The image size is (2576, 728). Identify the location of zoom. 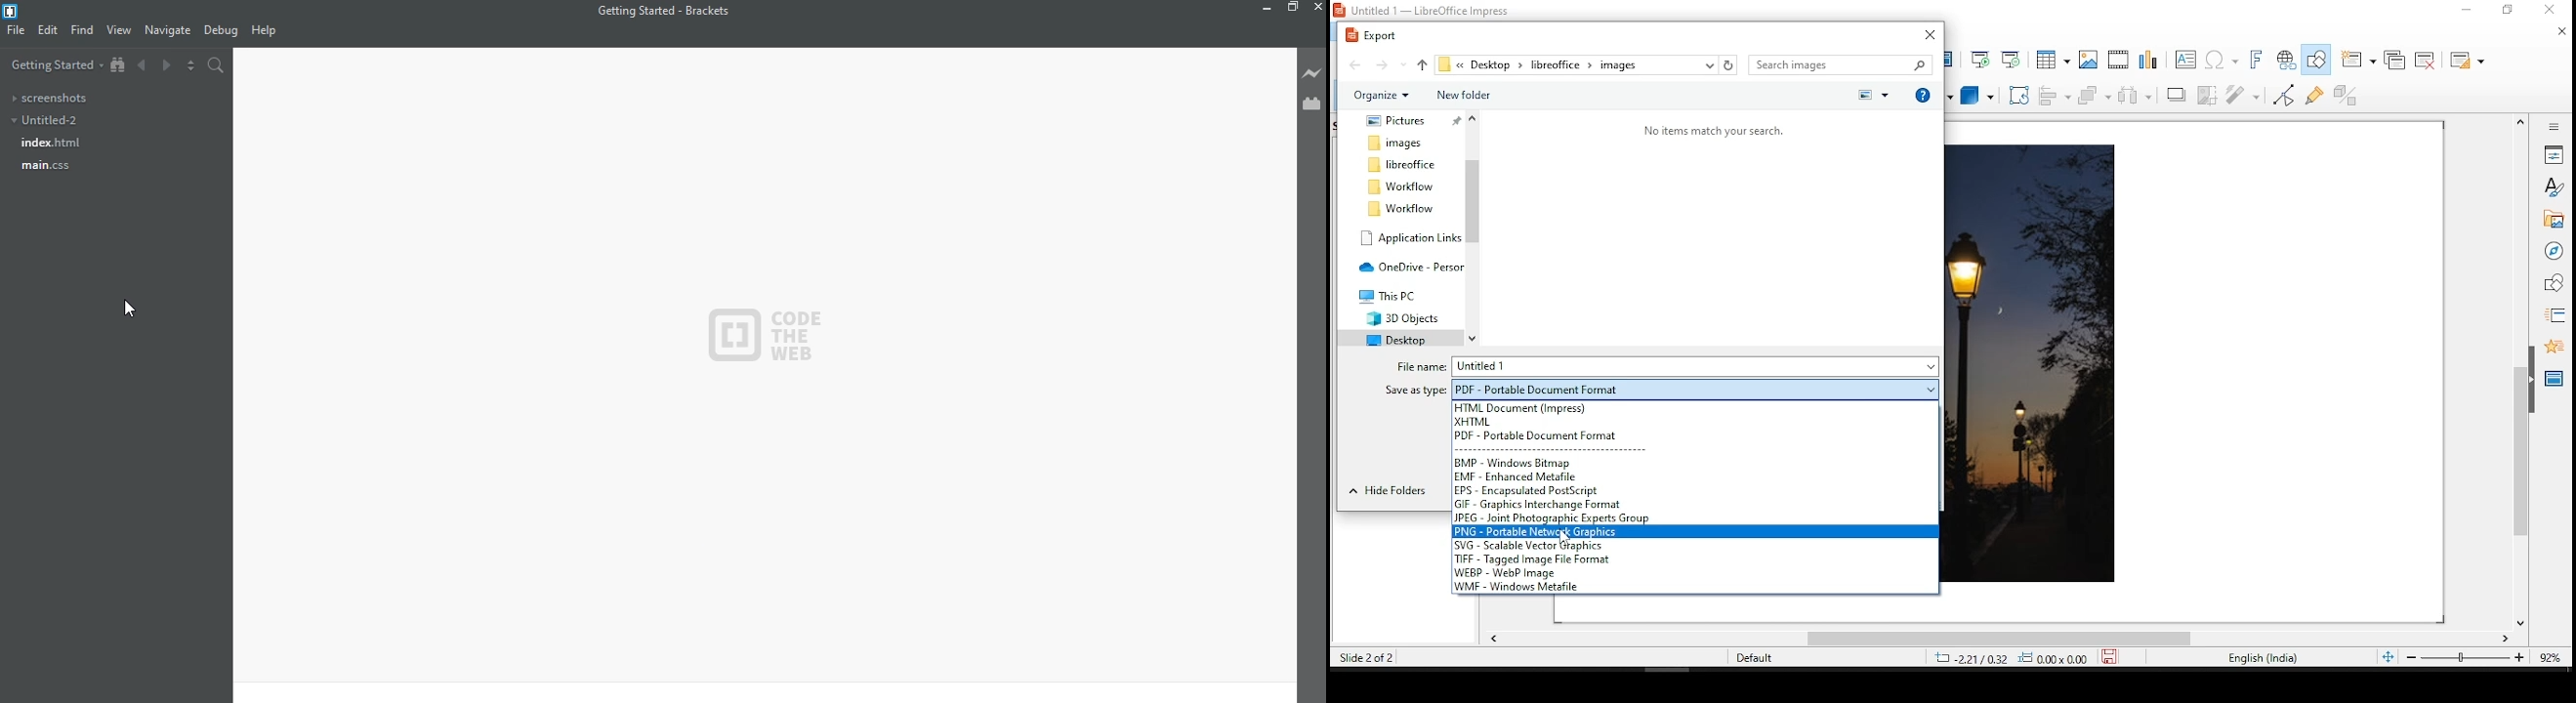
(2479, 657).